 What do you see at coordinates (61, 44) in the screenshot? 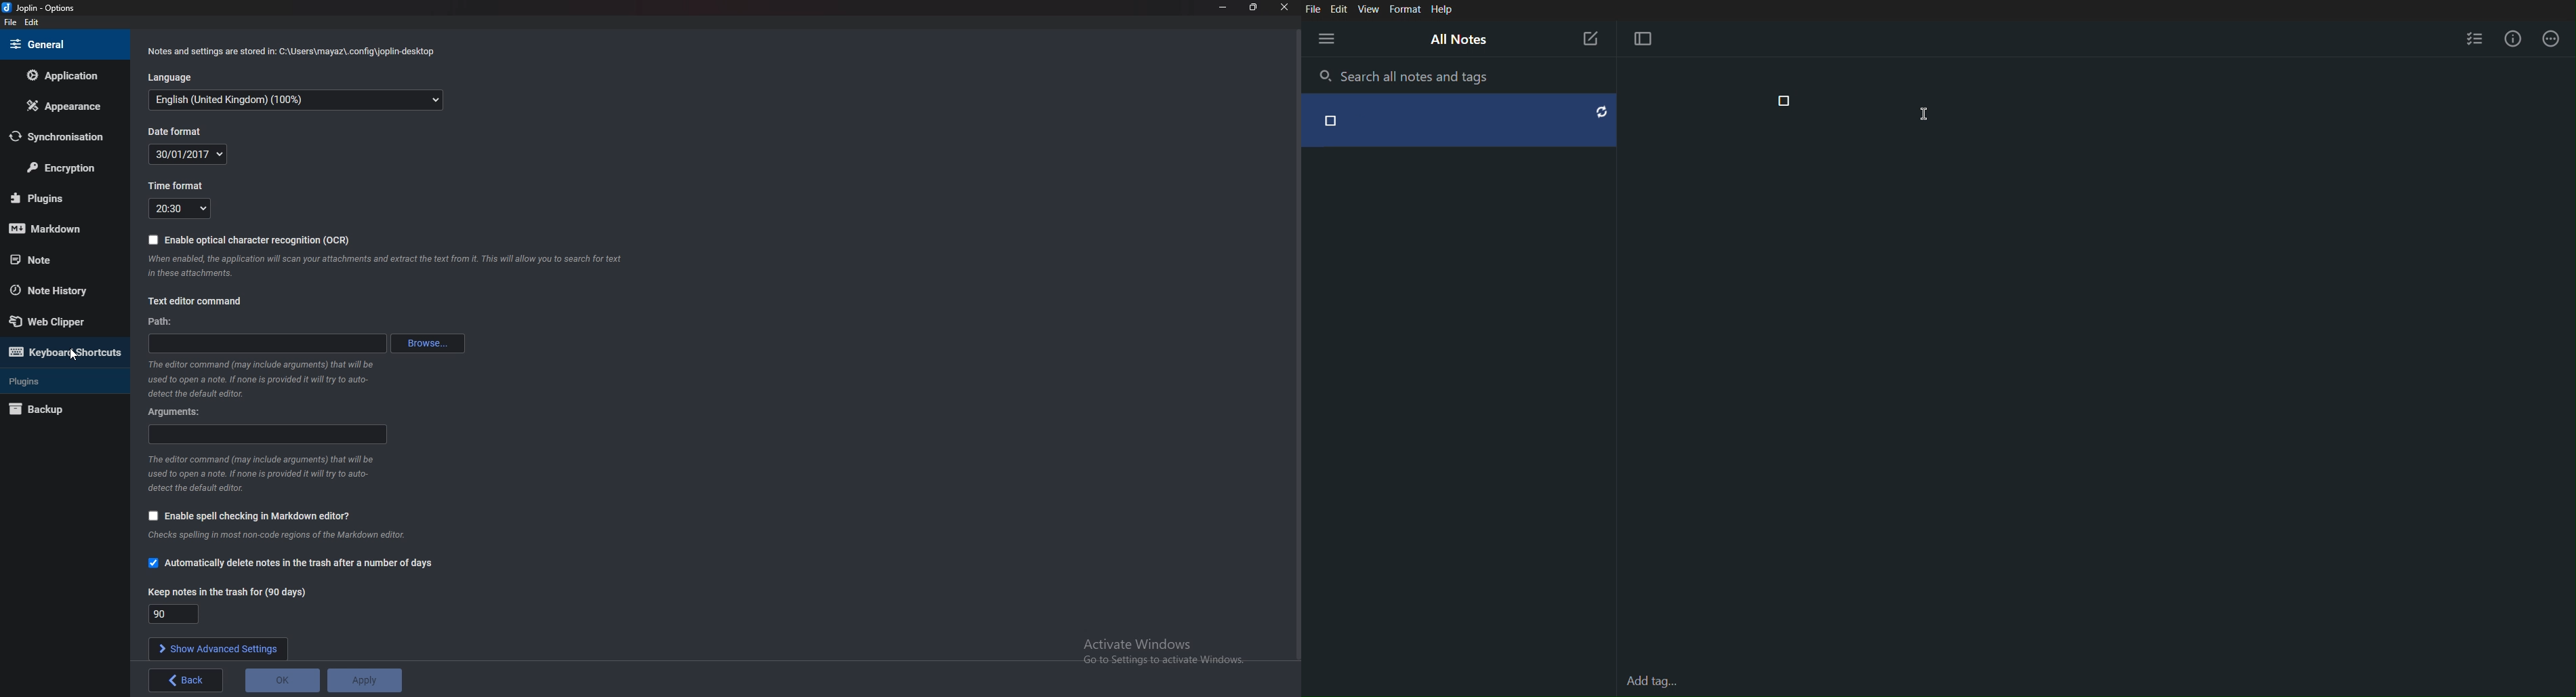
I see `general` at bounding box center [61, 44].